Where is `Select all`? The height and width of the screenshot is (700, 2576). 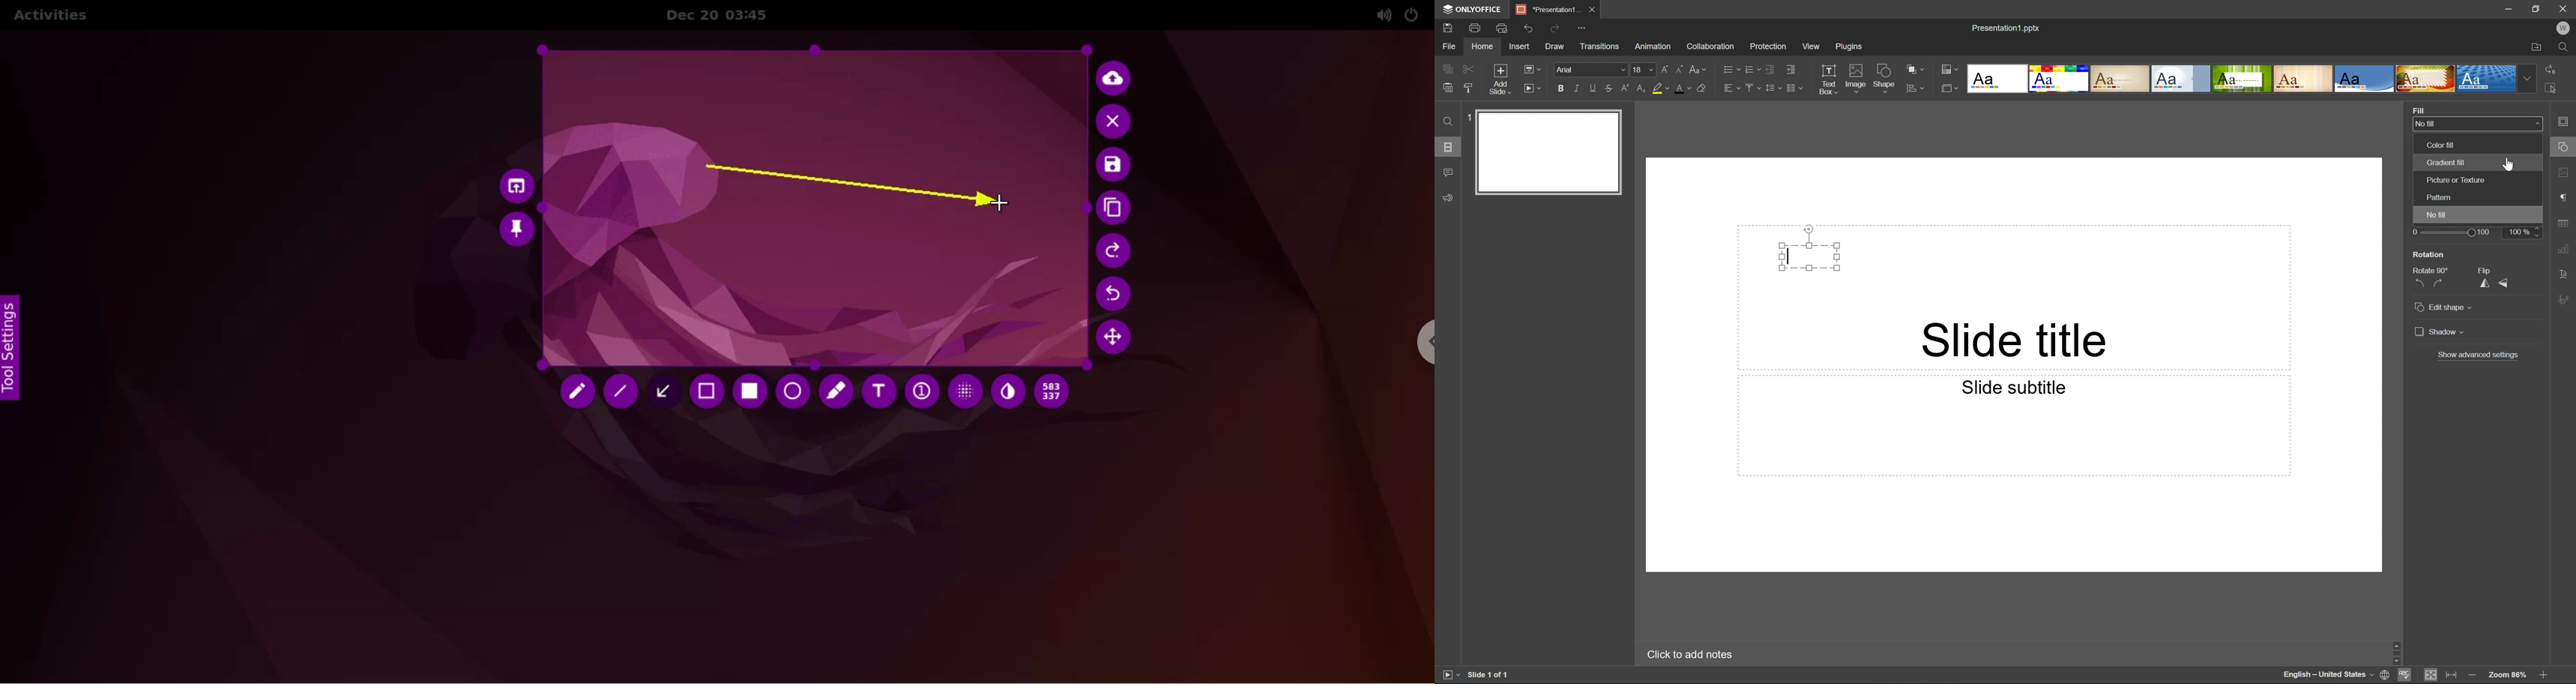
Select all is located at coordinates (2554, 91).